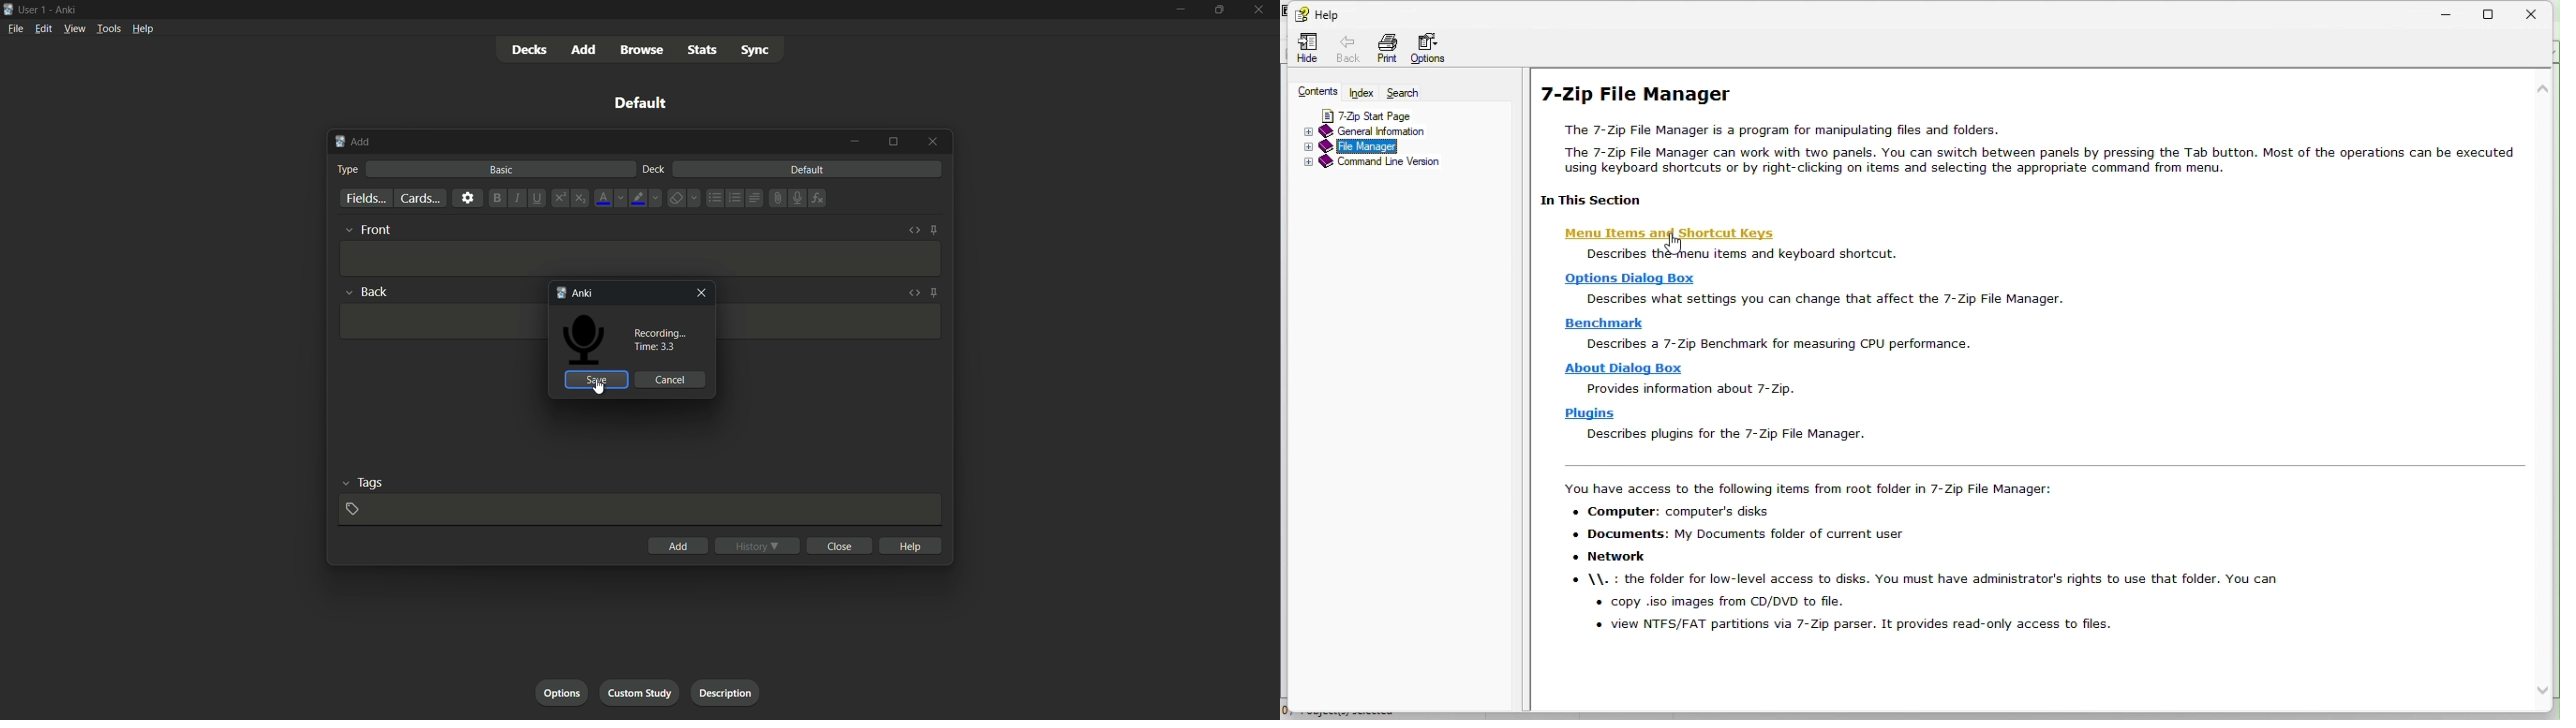 The width and height of the screenshot is (2576, 728). What do you see at coordinates (142, 29) in the screenshot?
I see `help menu` at bounding box center [142, 29].